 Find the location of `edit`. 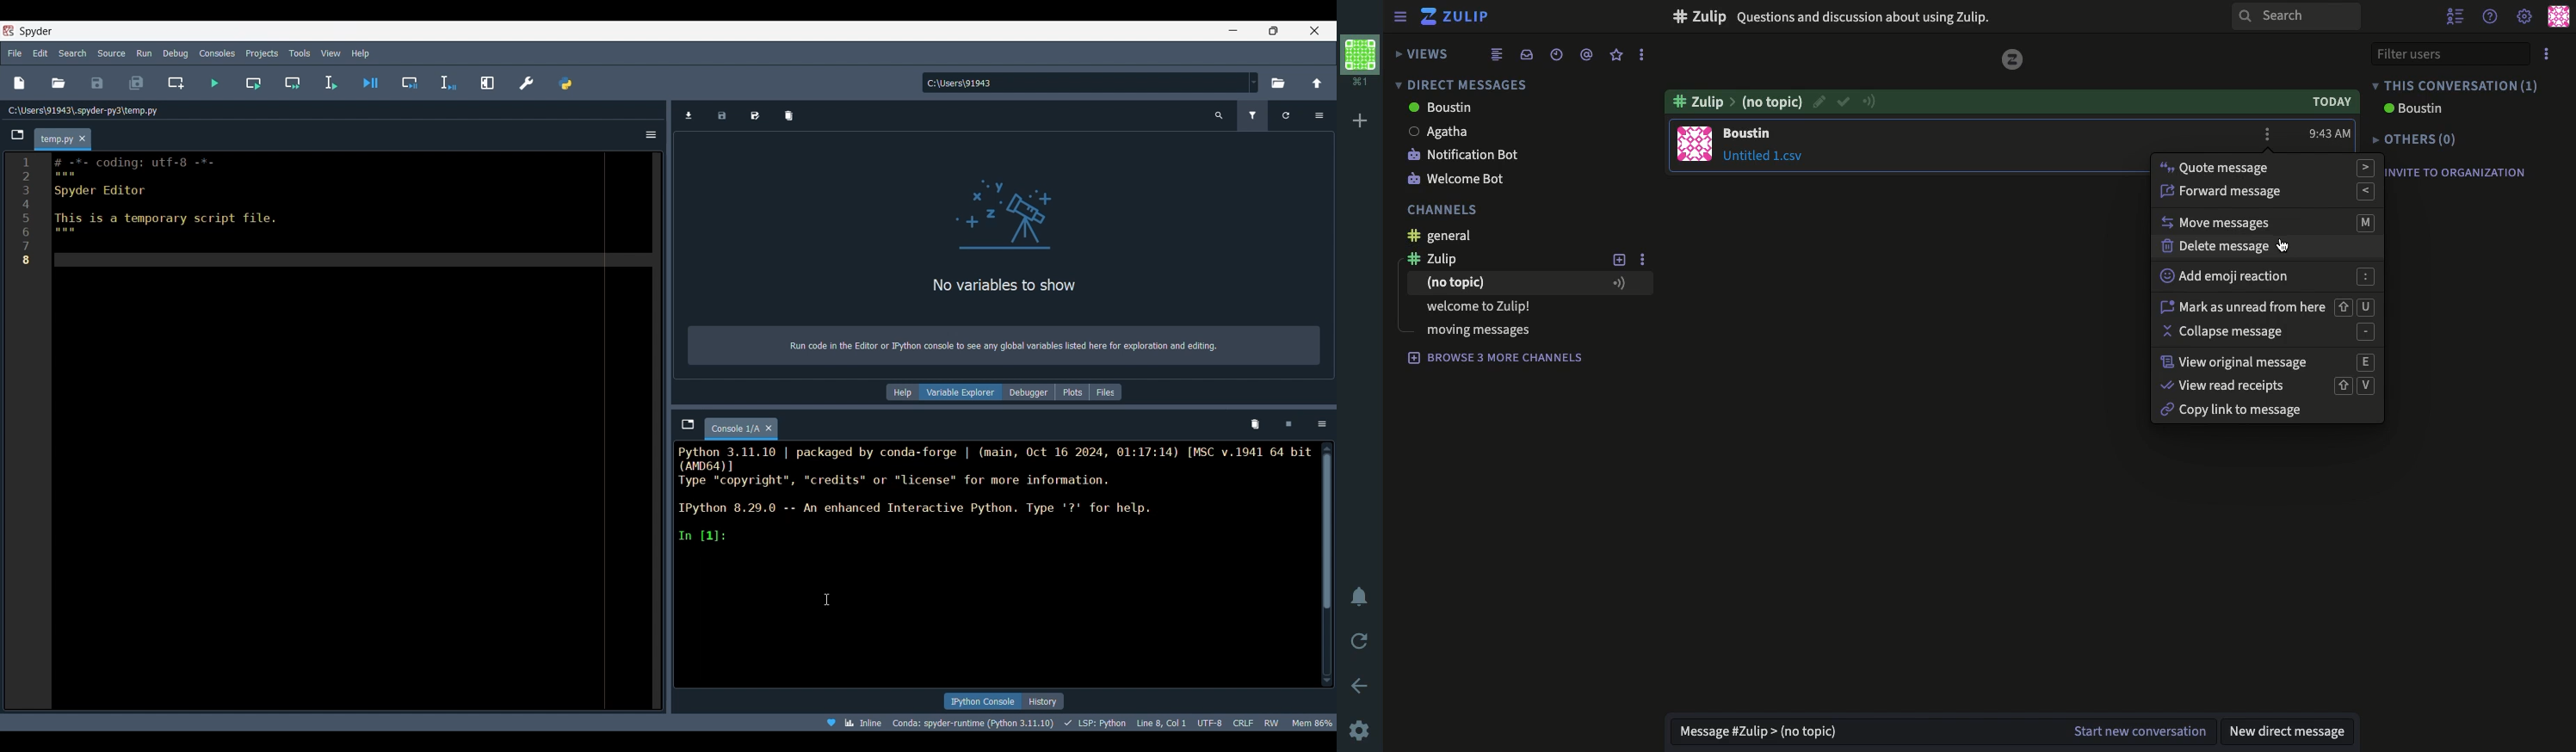

edit is located at coordinates (1819, 101).